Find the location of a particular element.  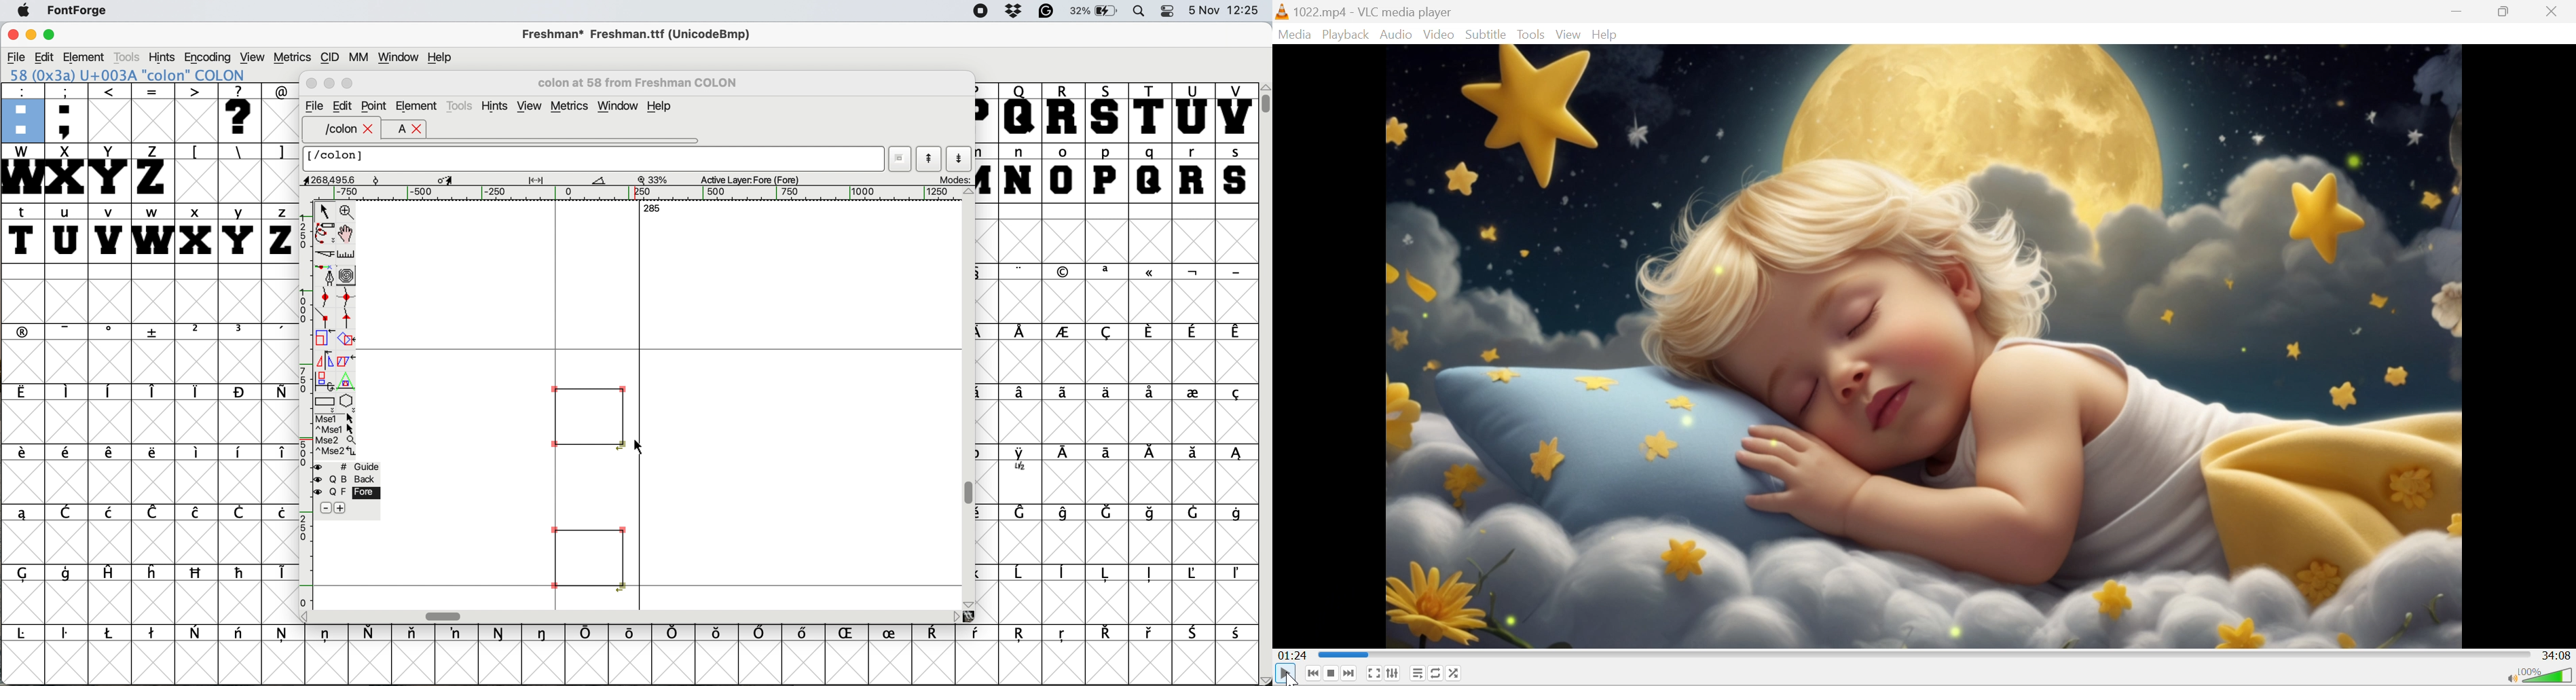

S is located at coordinates (1107, 113).